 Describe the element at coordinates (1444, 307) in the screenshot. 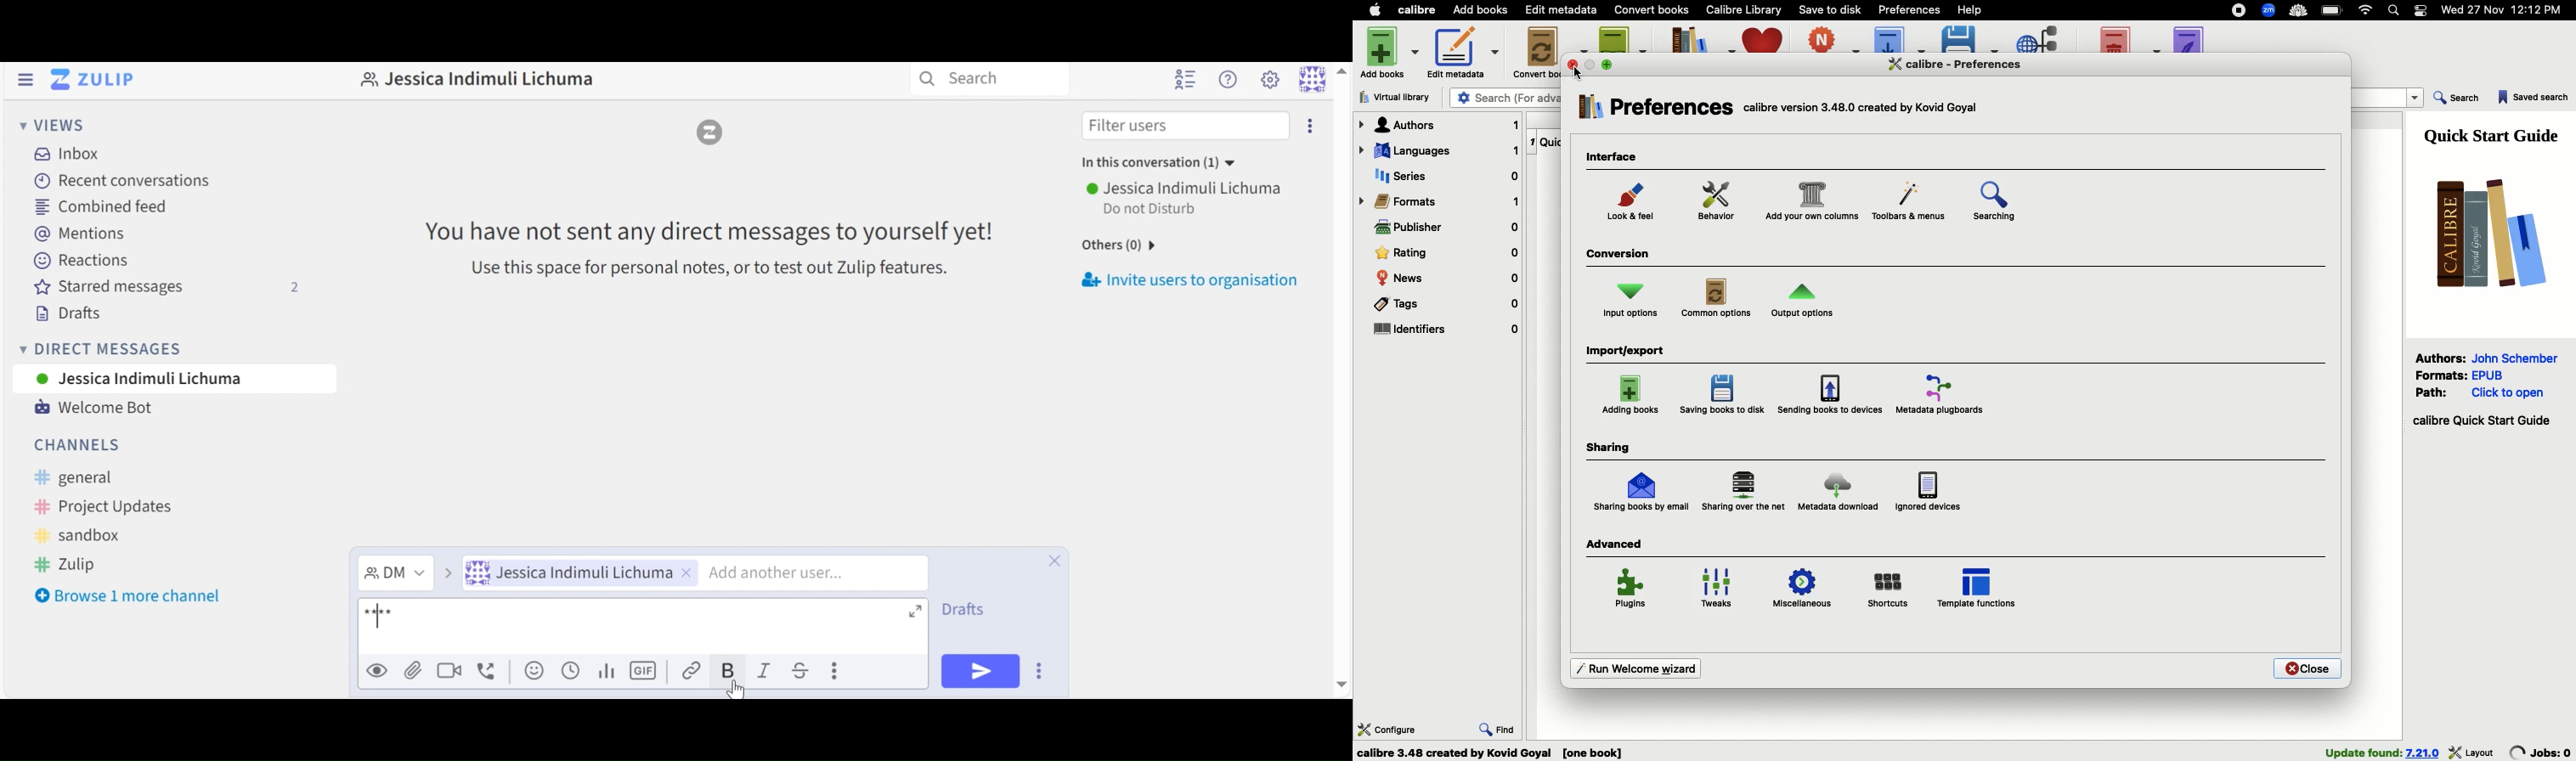

I see `Tags` at that location.